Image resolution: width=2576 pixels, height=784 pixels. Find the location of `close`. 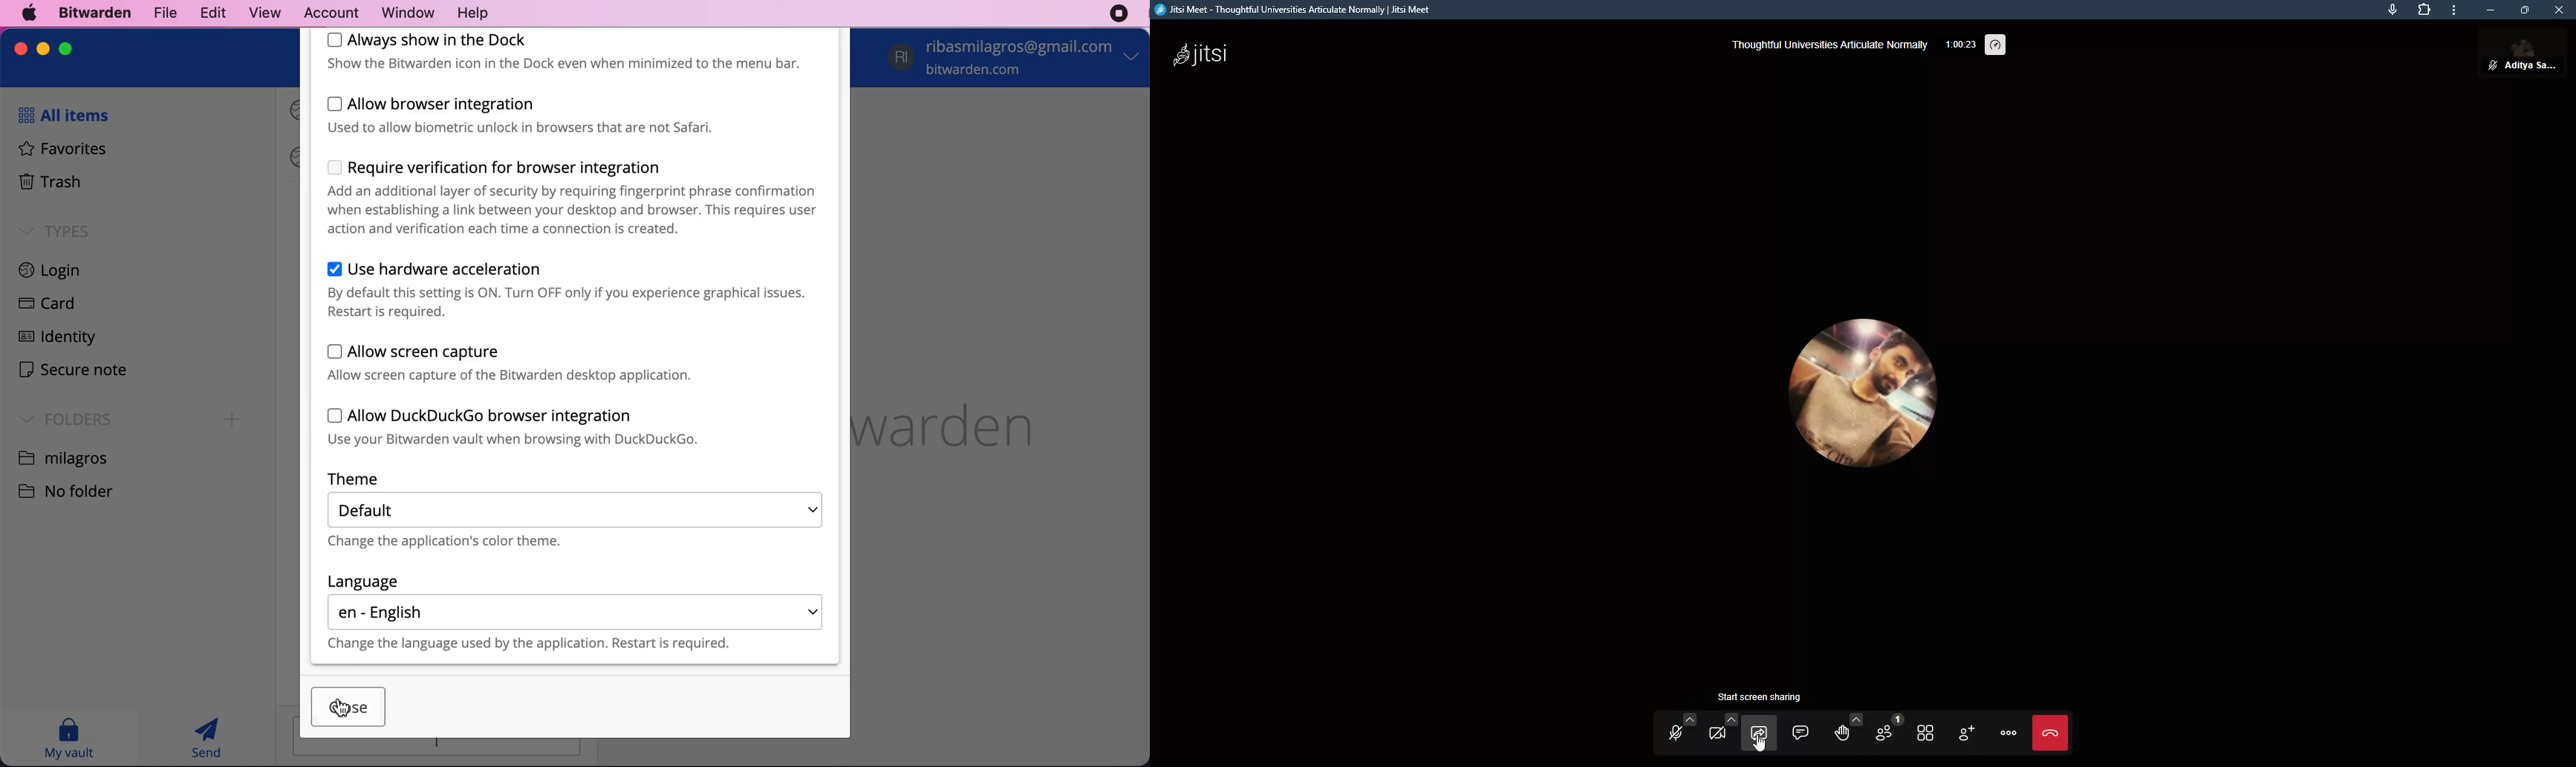

close is located at coordinates (22, 49).